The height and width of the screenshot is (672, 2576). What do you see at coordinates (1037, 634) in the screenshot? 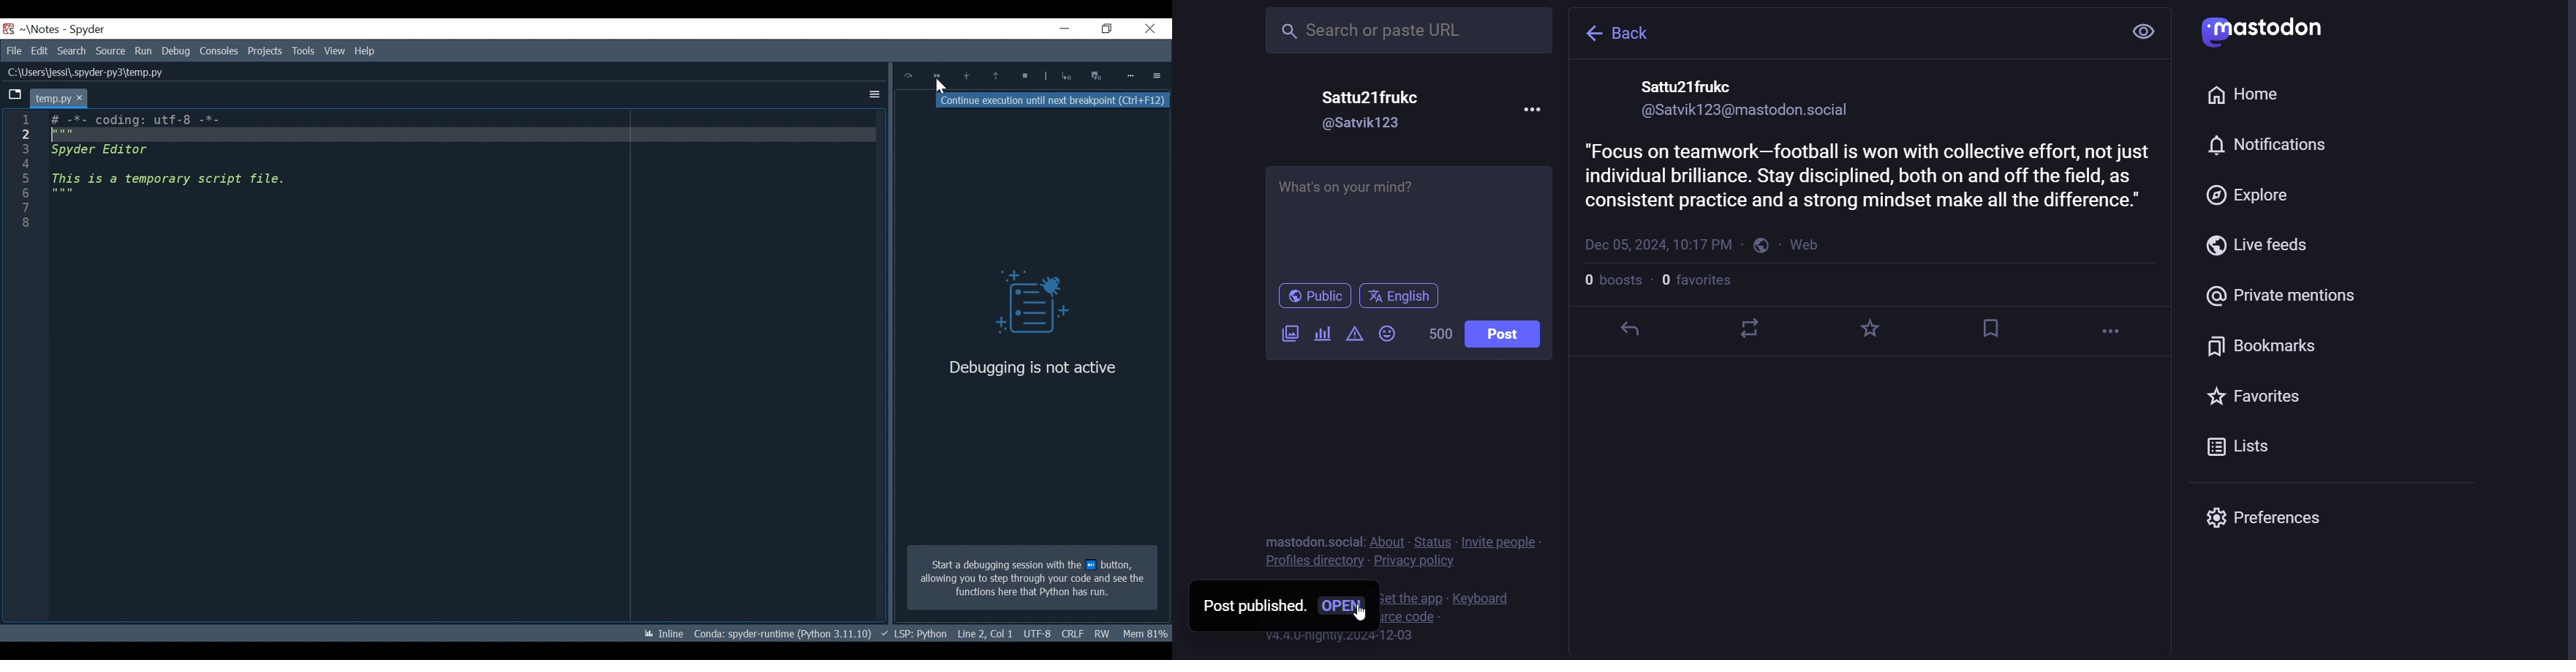
I see `Cursor Position` at bounding box center [1037, 634].